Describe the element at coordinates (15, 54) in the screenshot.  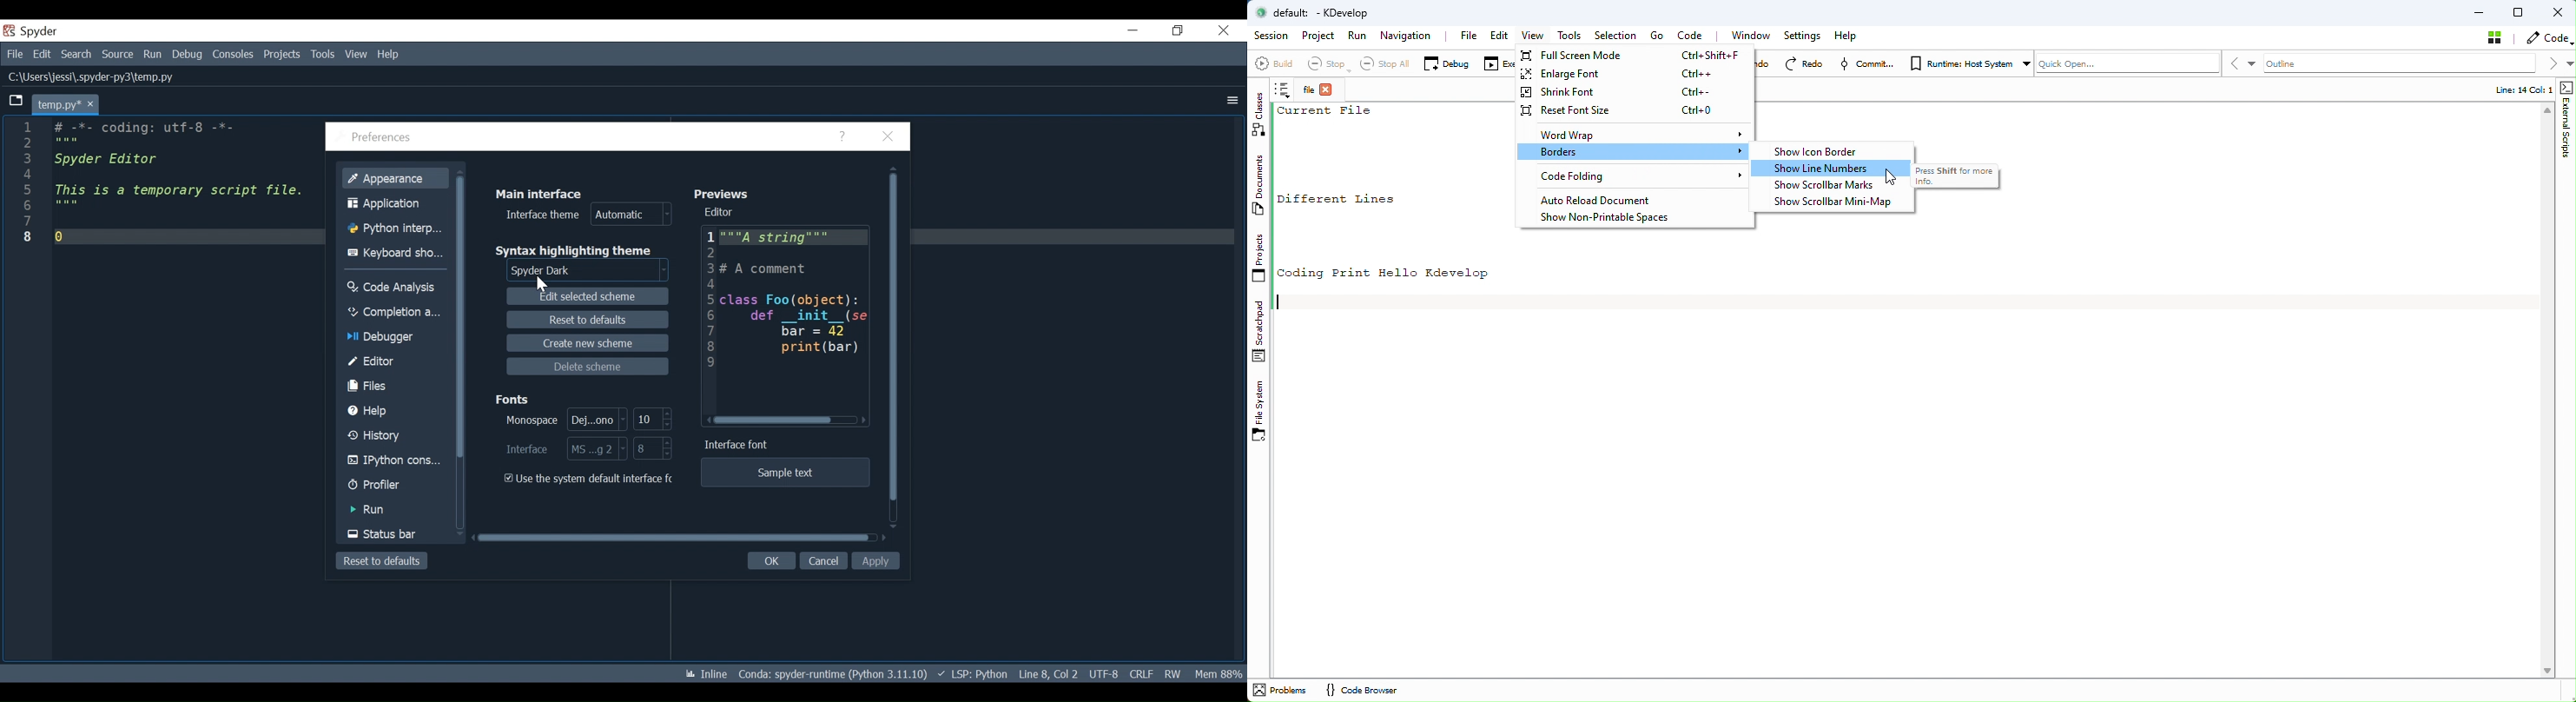
I see `File` at that location.